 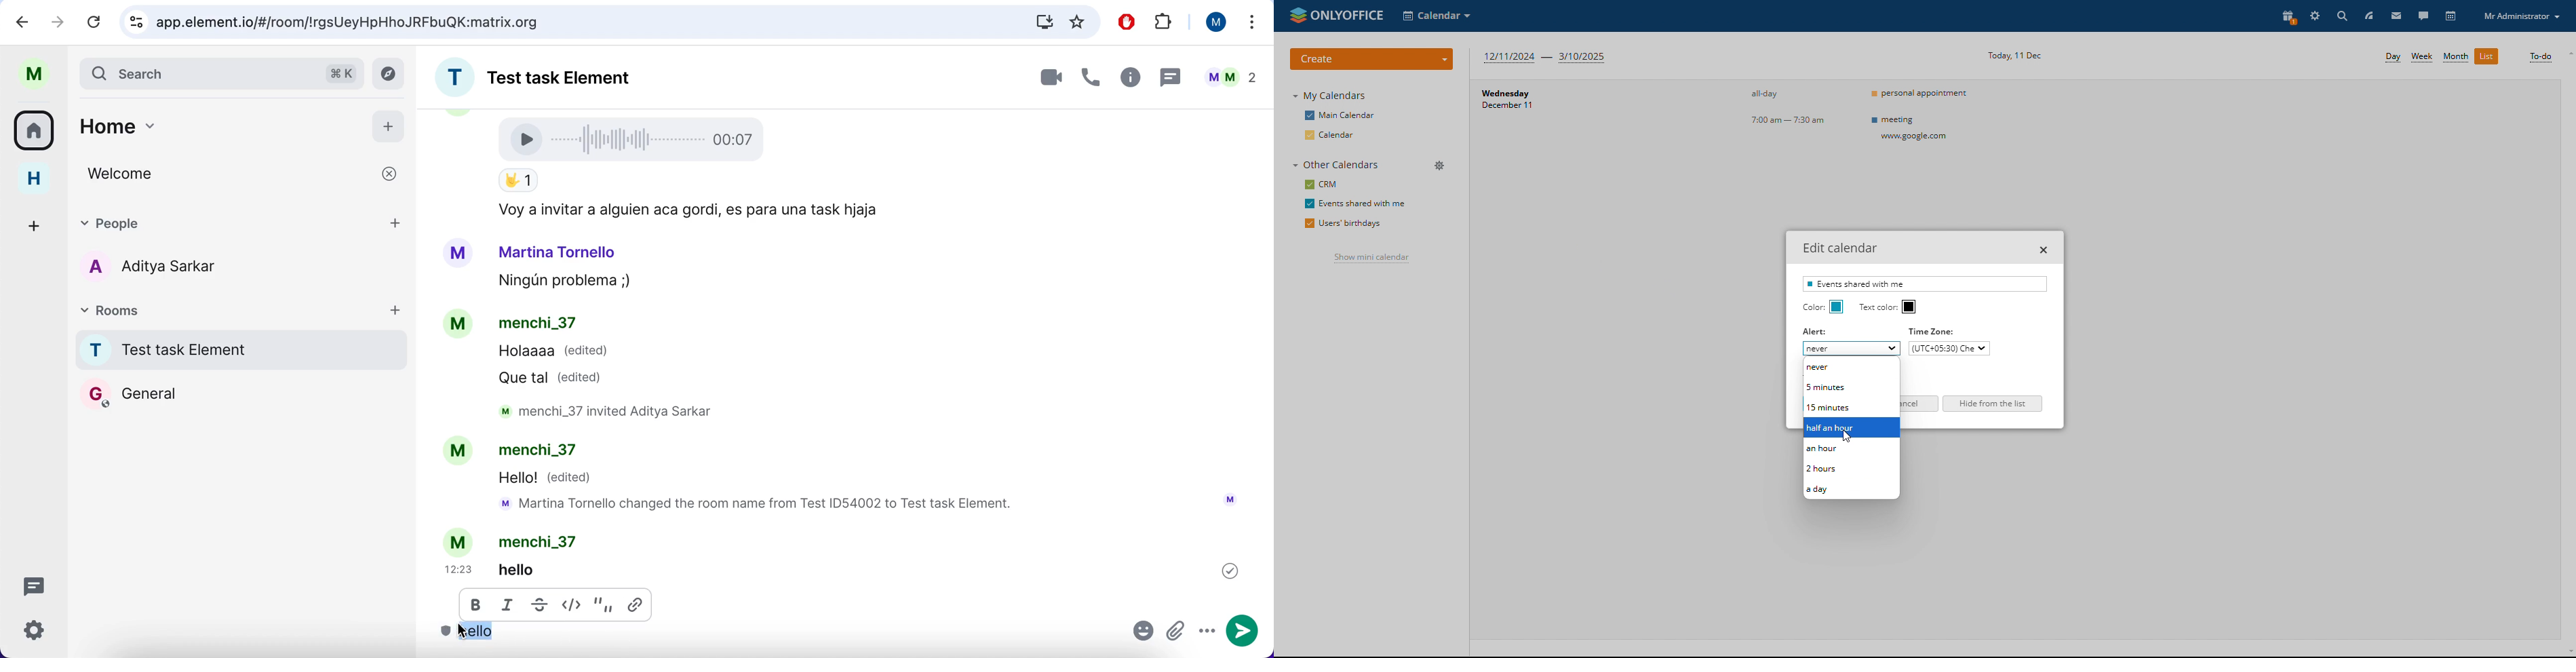 What do you see at coordinates (574, 603) in the screenshot?
I see `codeblock` at bounding box center [574, 603].